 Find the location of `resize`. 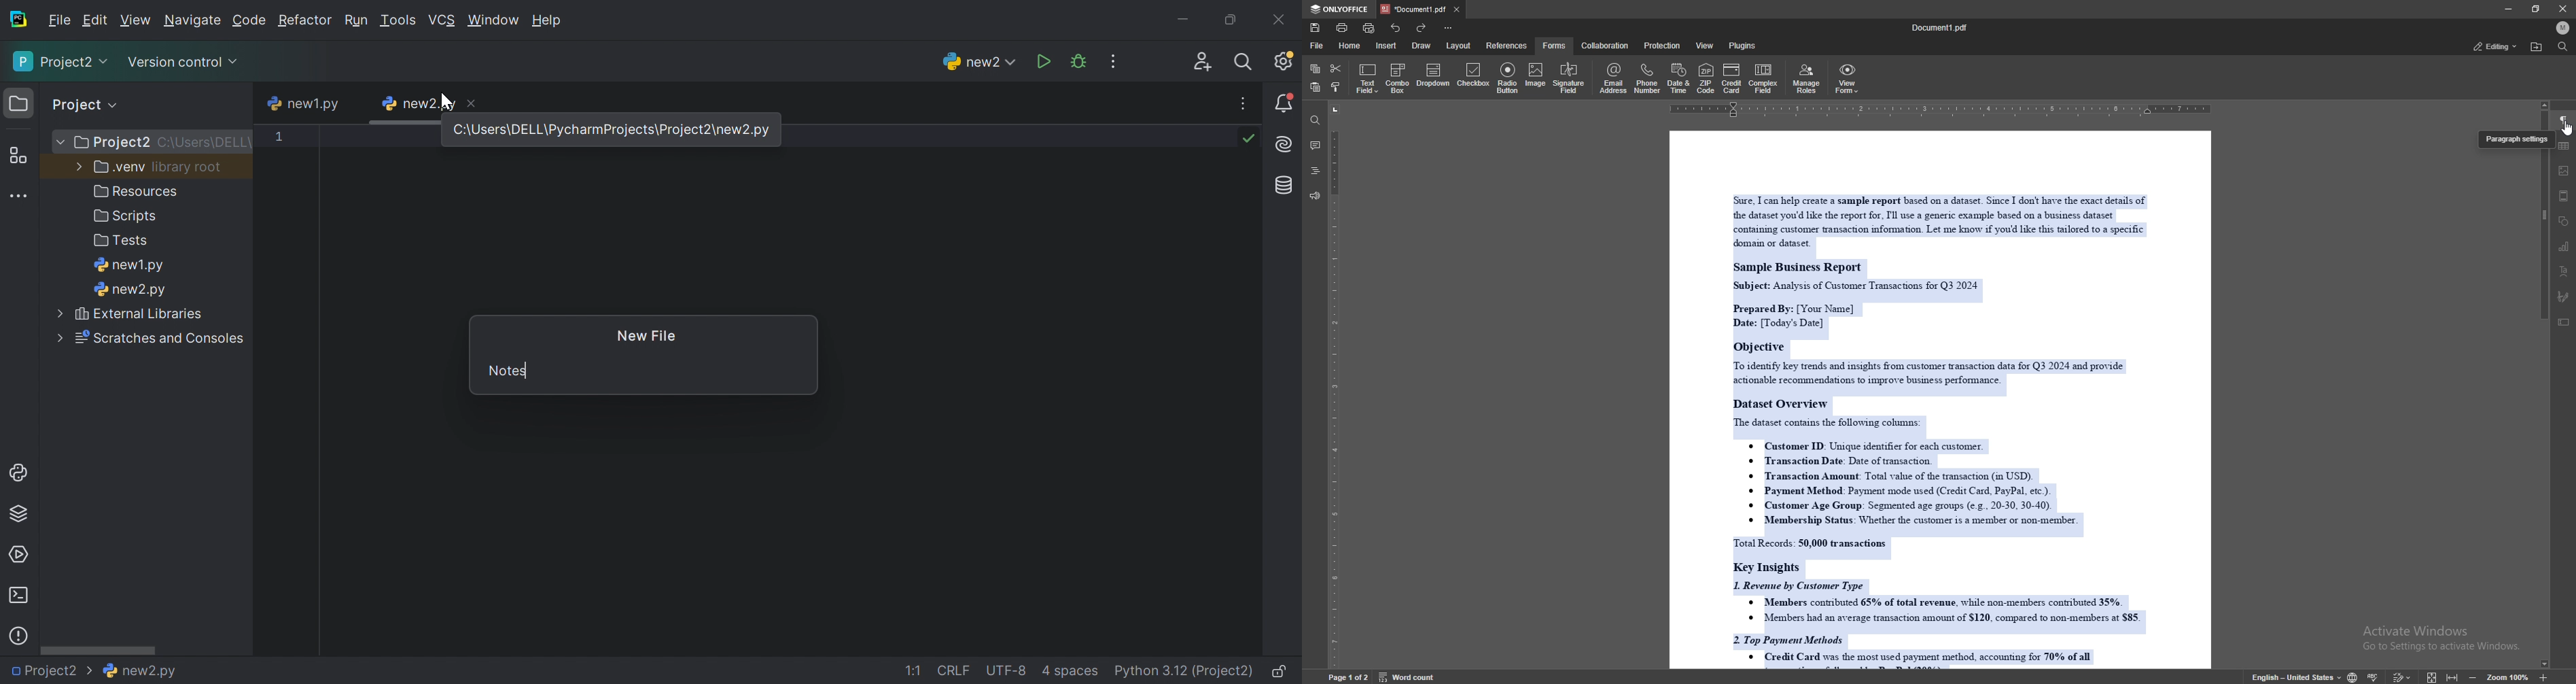

resize is located at coordinates (2536, 9).